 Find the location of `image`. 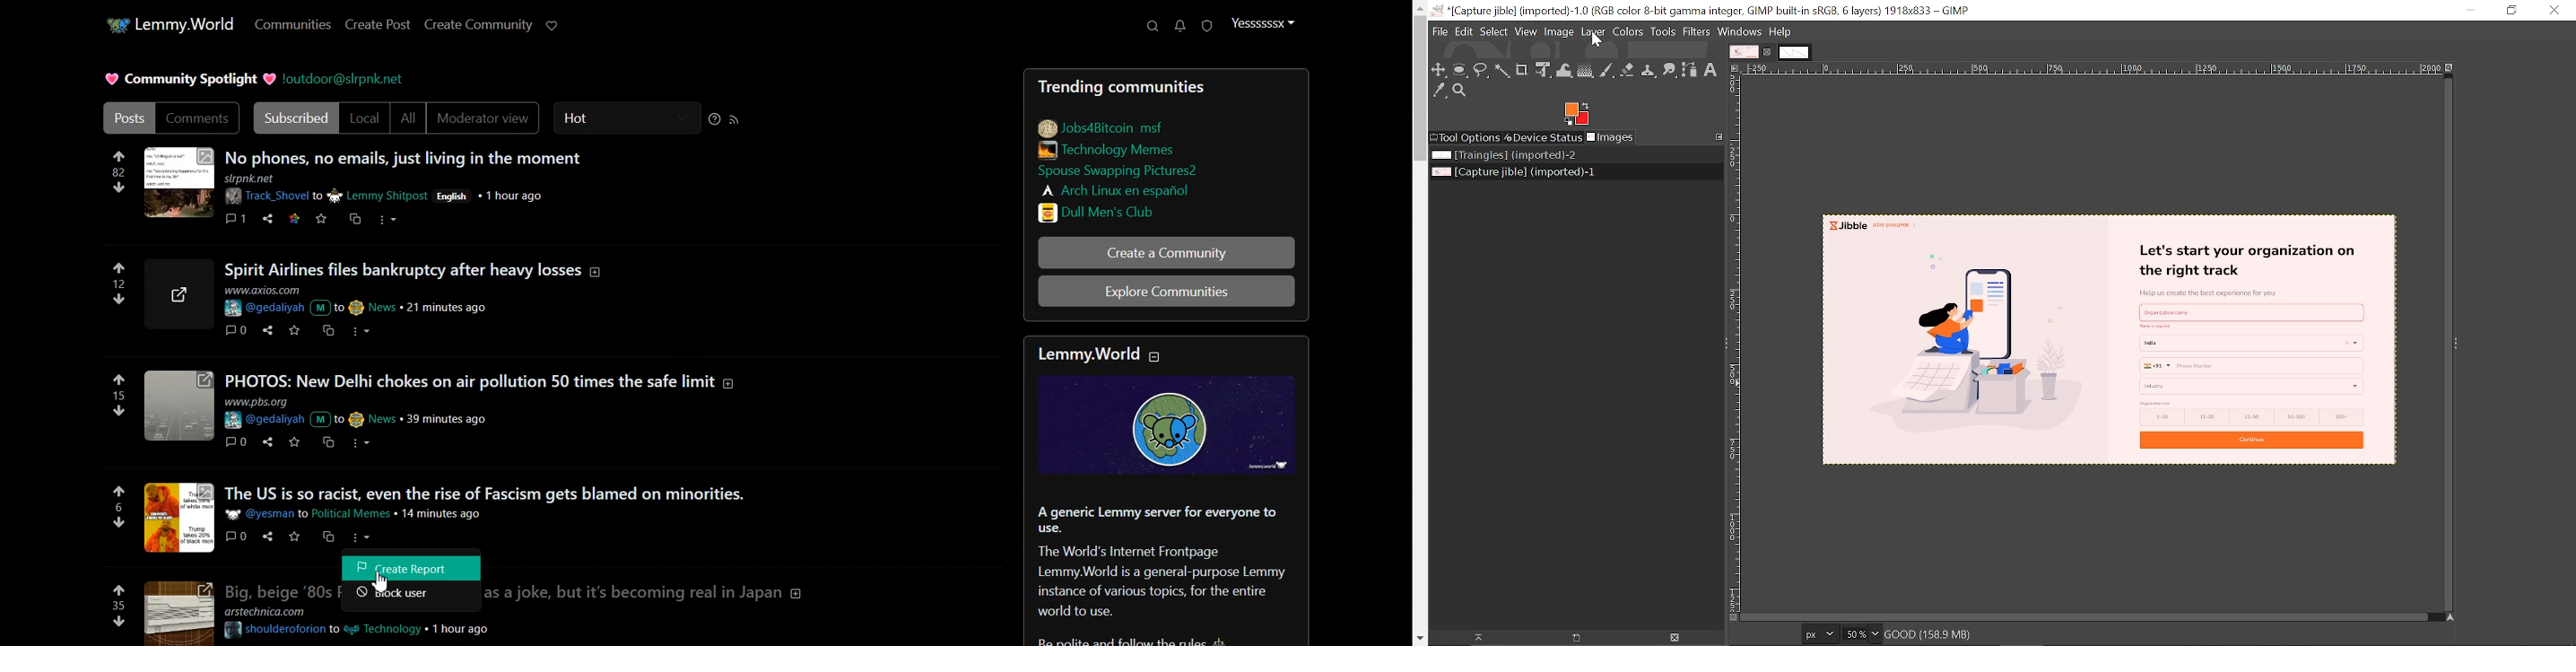

image is located at coordinates (182, 294).